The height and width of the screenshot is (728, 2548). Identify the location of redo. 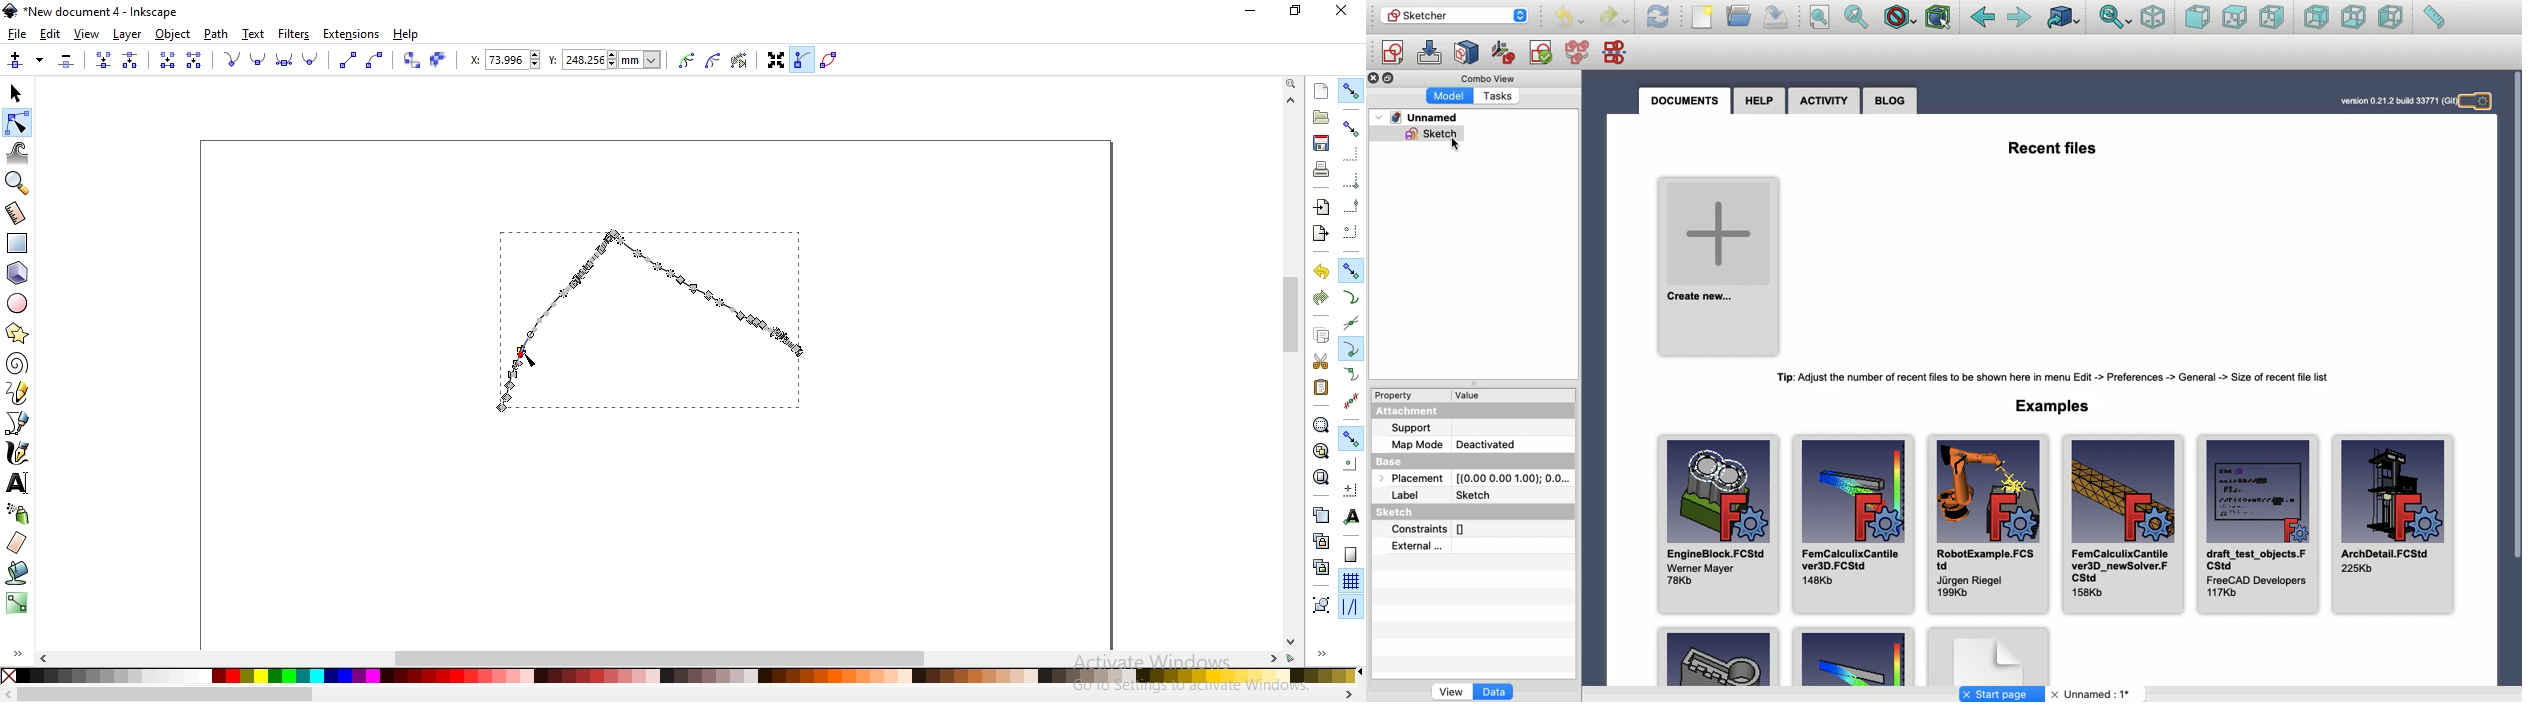
(1320, 298).